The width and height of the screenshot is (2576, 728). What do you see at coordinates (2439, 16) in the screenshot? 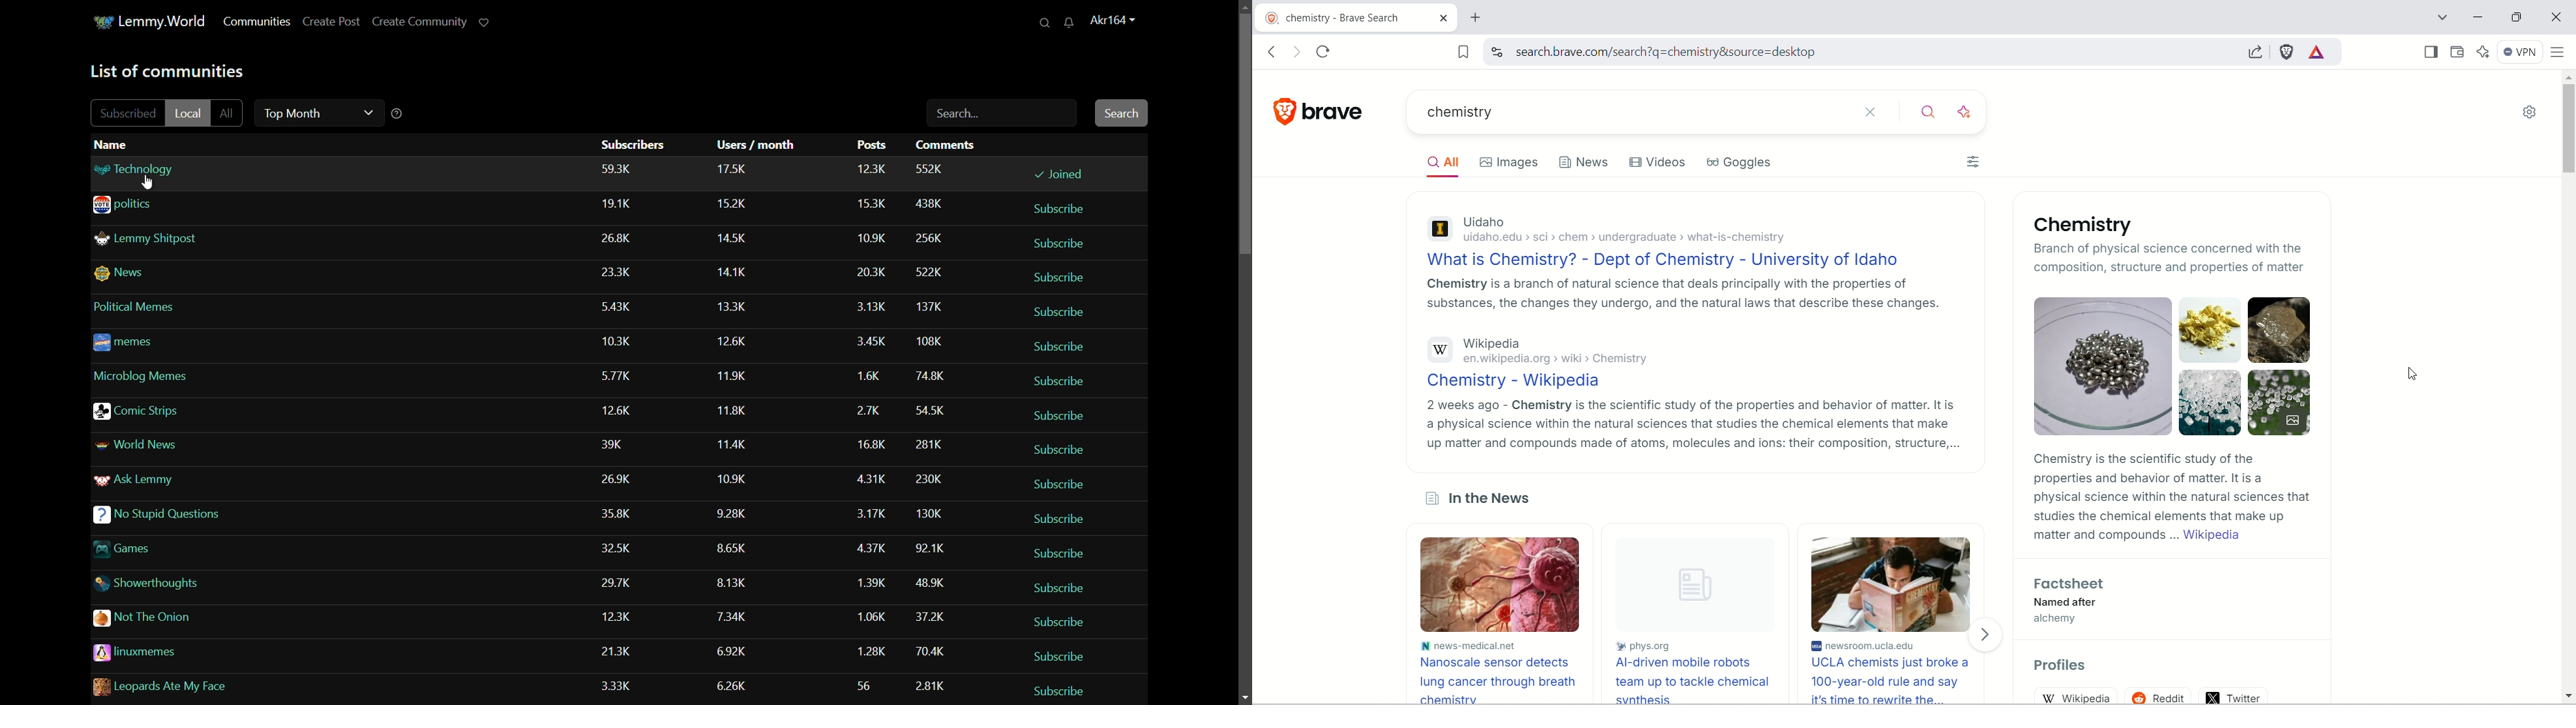
I see `SEARCH TABS` at bounding box center [2439, 16].